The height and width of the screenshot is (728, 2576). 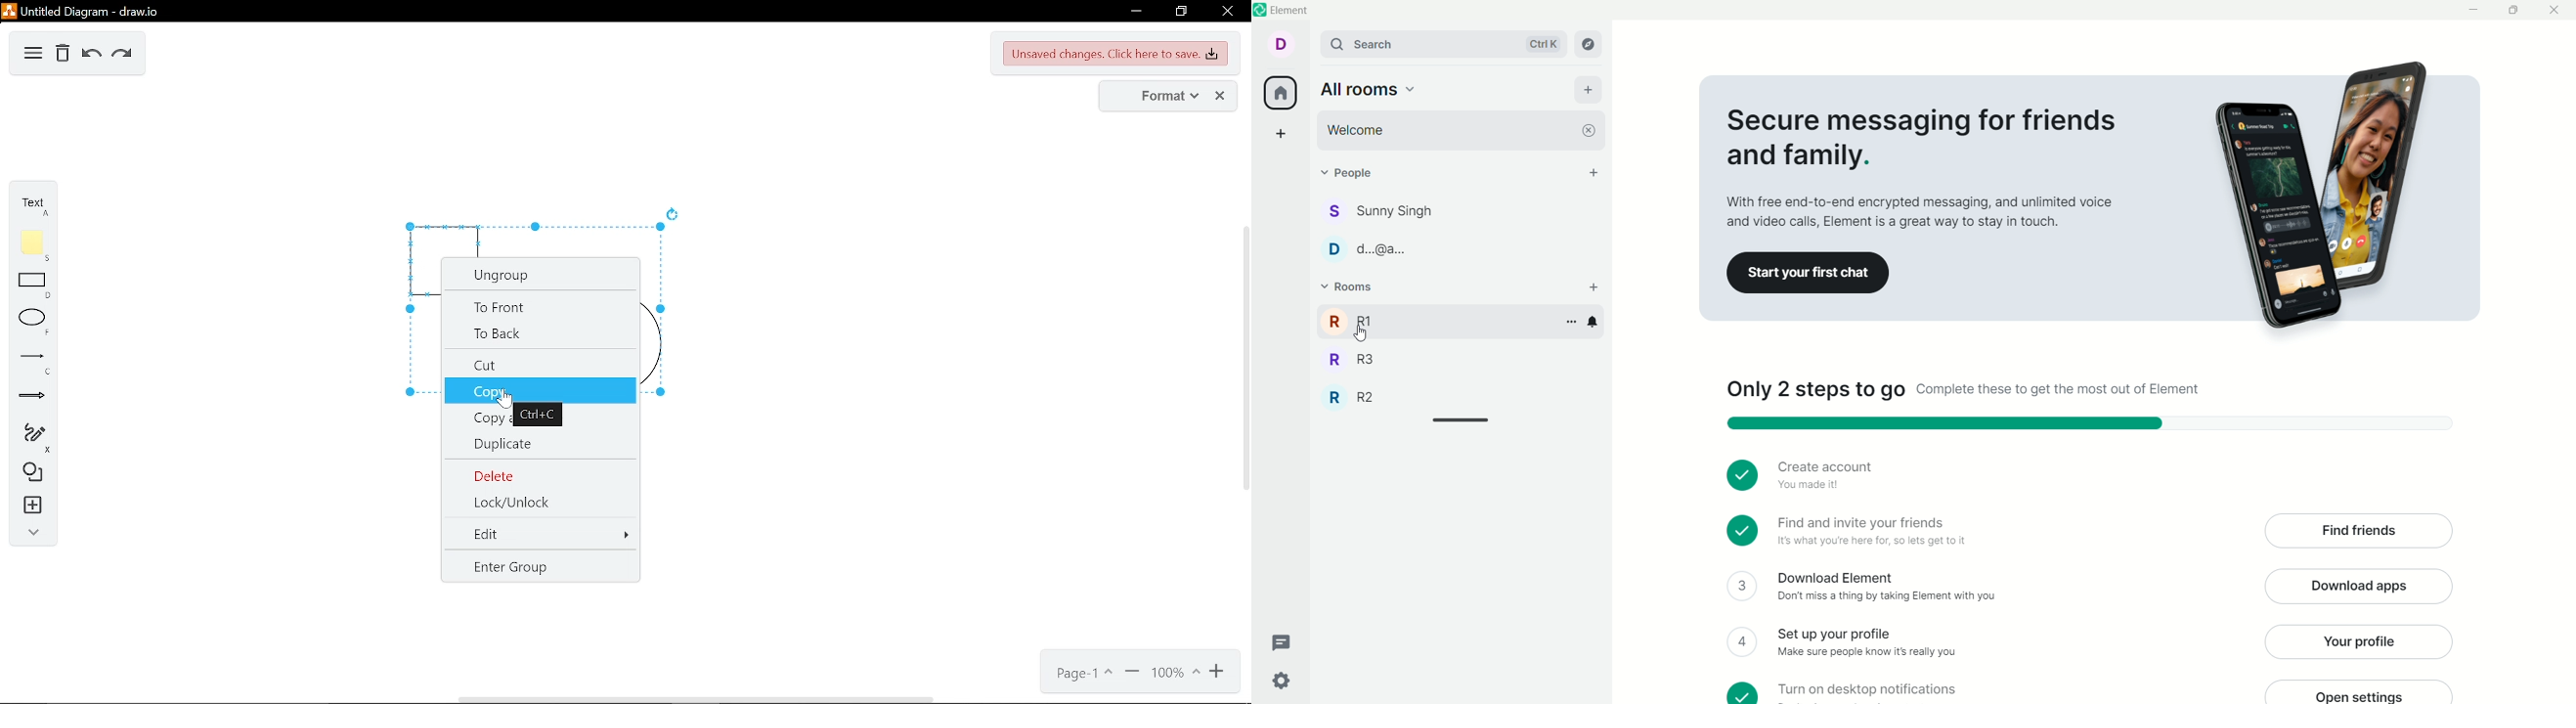 I want to click on Unsaved changes. Click here to save, so click(x=1116, y=55).